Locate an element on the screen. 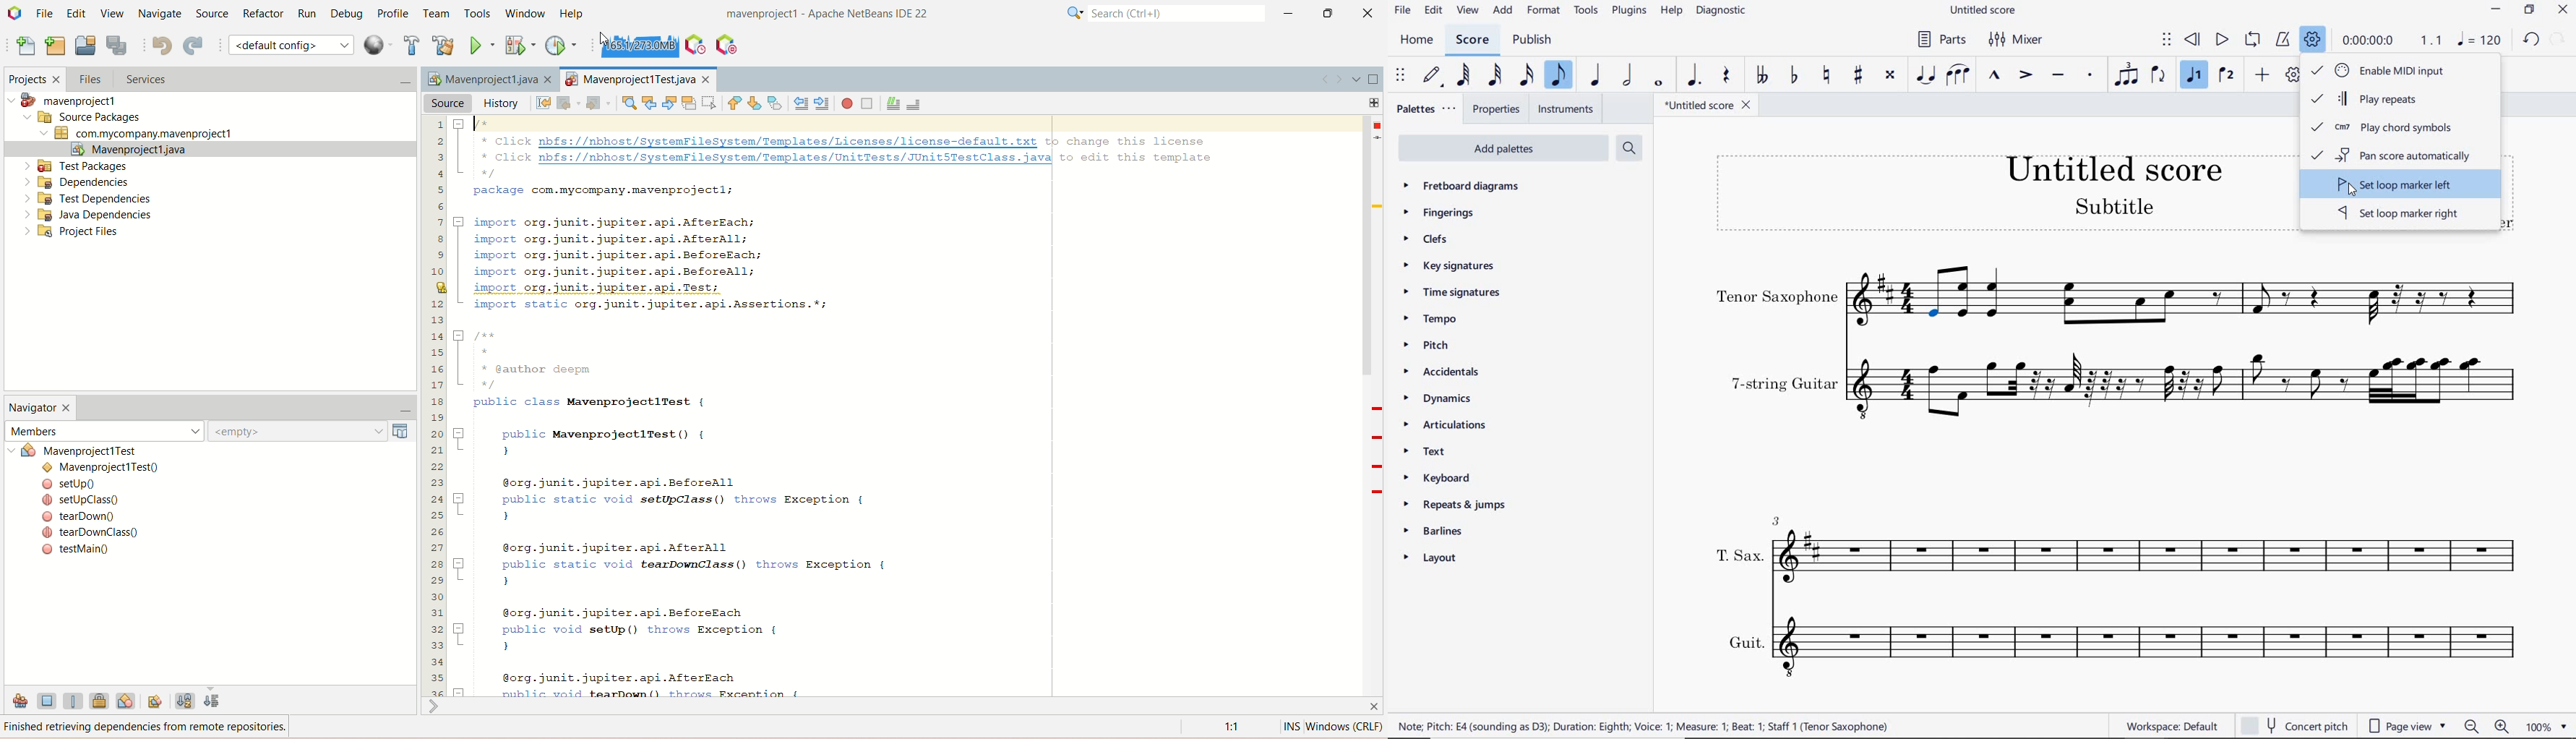 The height and width of the screenshot is (756, 2576). DEFAULT (STEP TIME) is located at coordinates (1434, 74).